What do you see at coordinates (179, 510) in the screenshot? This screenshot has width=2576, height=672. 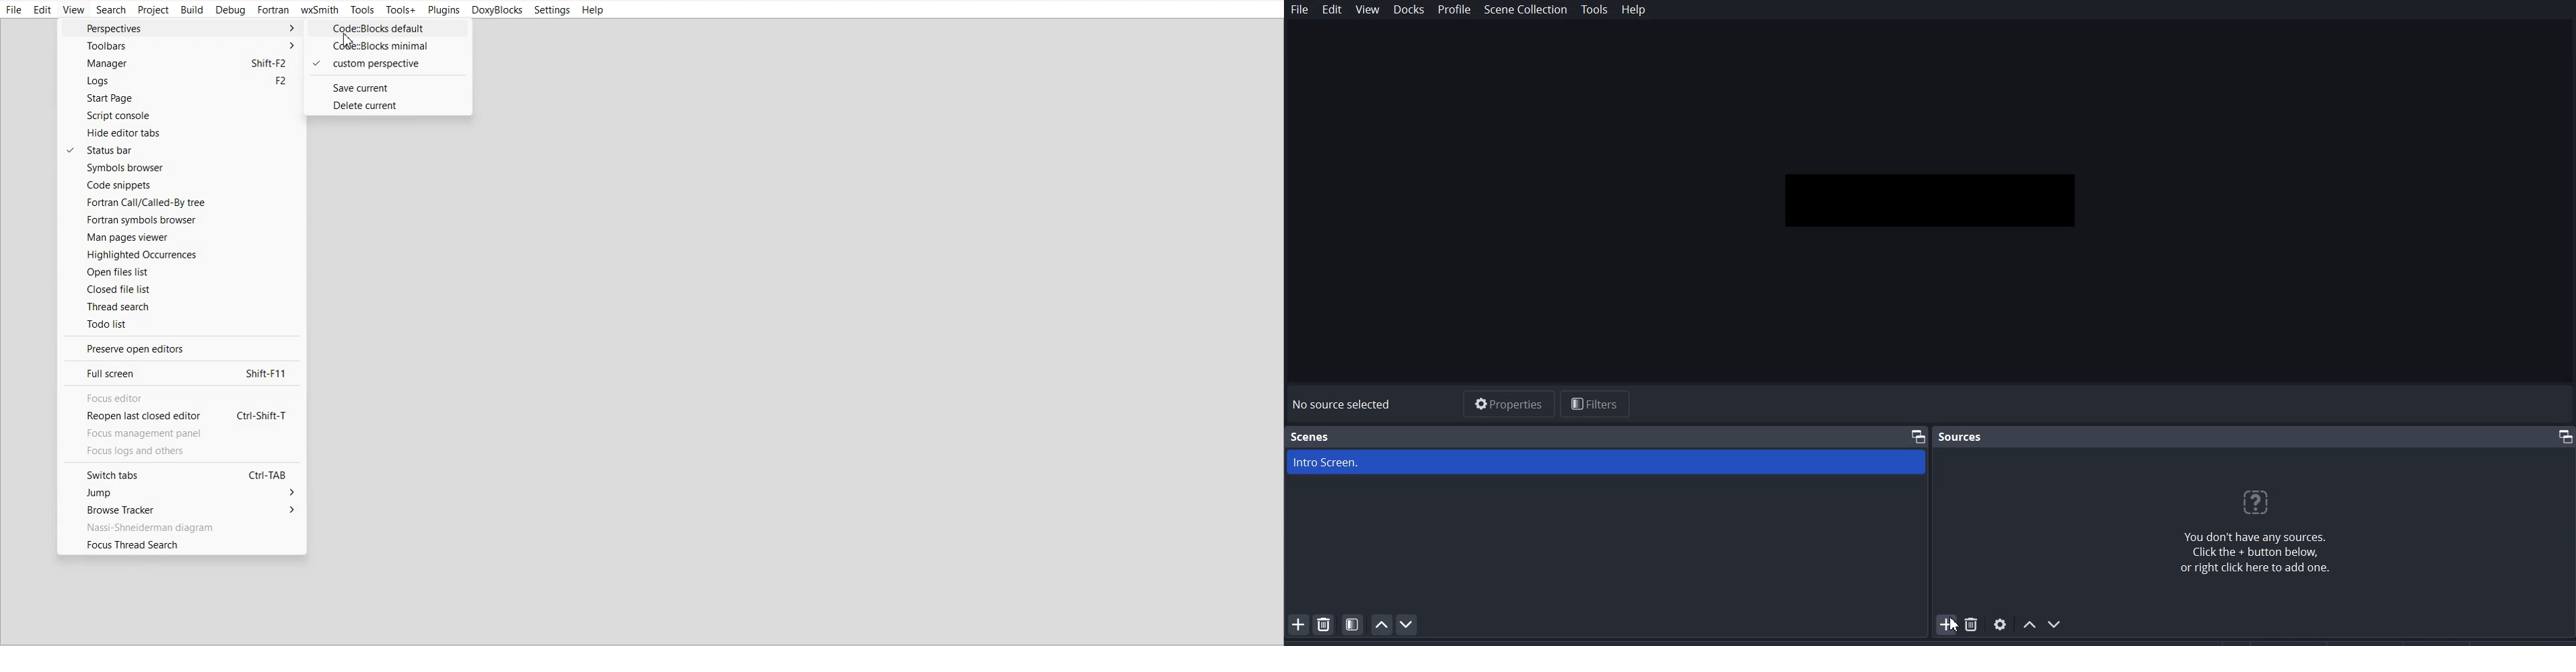 I see `Browse Tracker` at bounding box center [179, 510].